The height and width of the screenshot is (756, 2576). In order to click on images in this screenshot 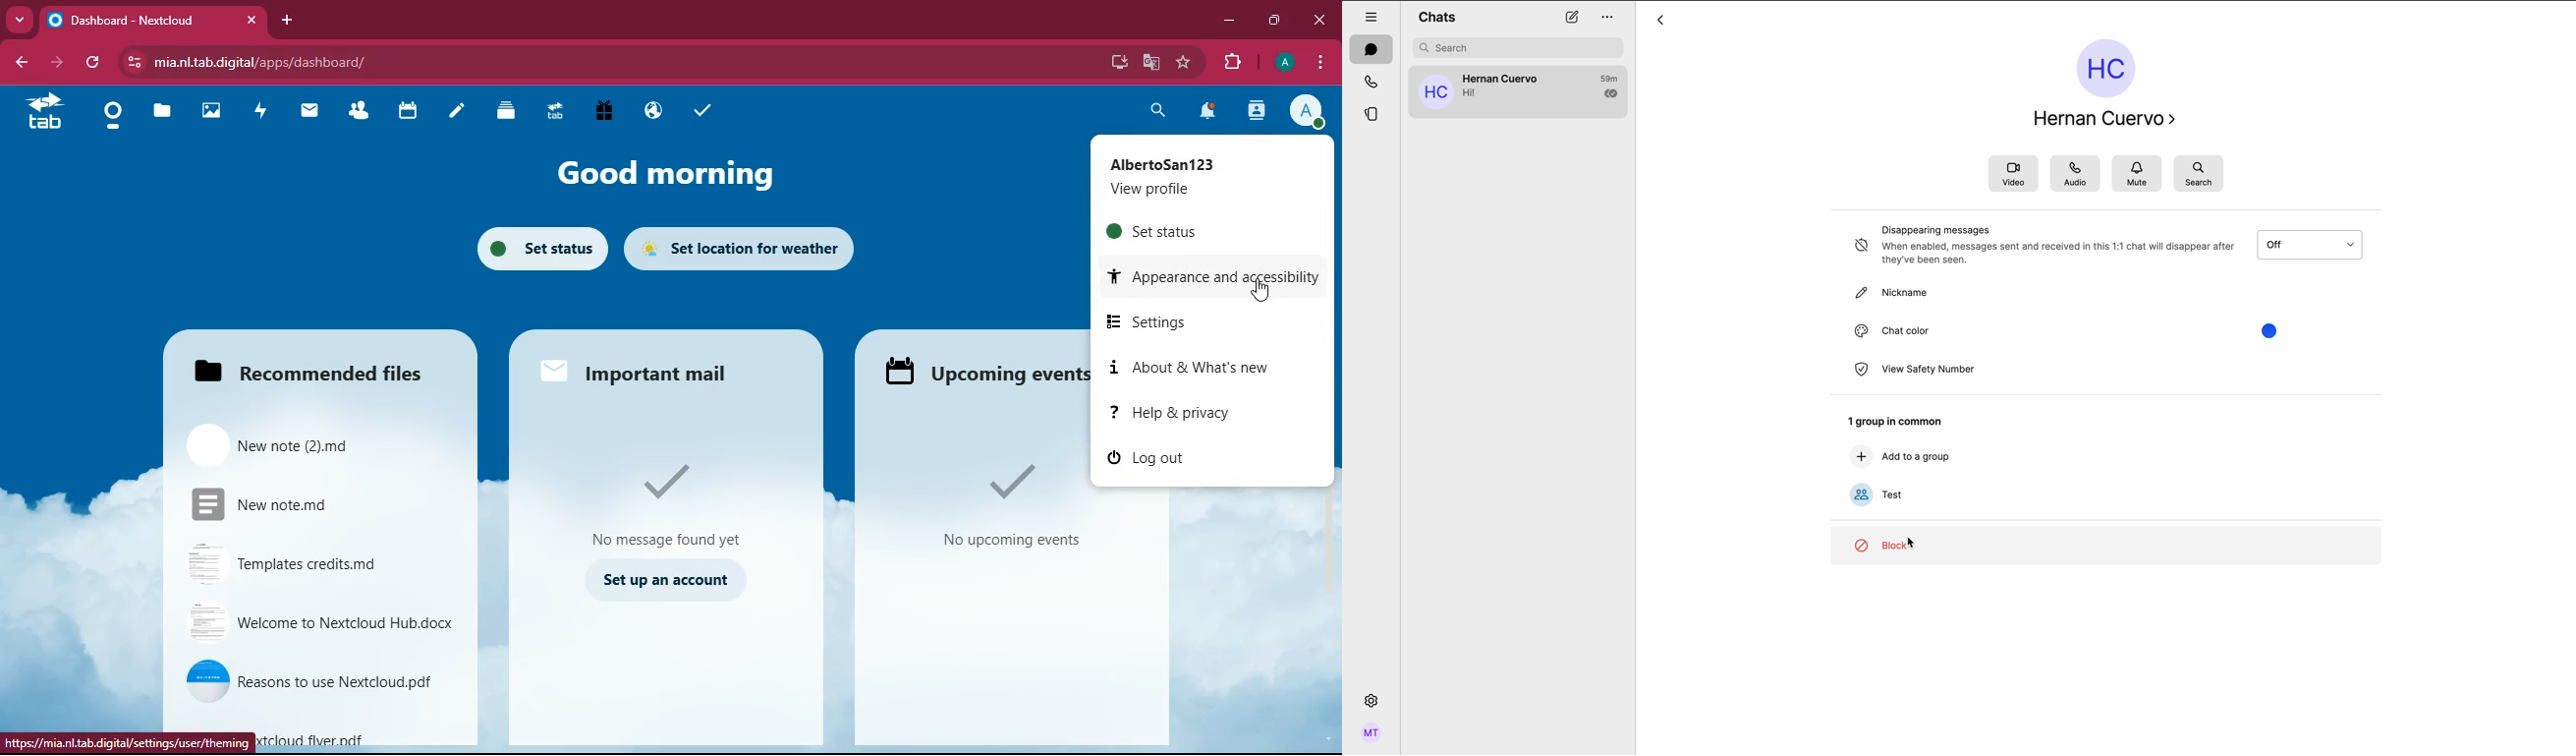, I will do `click(209, 111)`.